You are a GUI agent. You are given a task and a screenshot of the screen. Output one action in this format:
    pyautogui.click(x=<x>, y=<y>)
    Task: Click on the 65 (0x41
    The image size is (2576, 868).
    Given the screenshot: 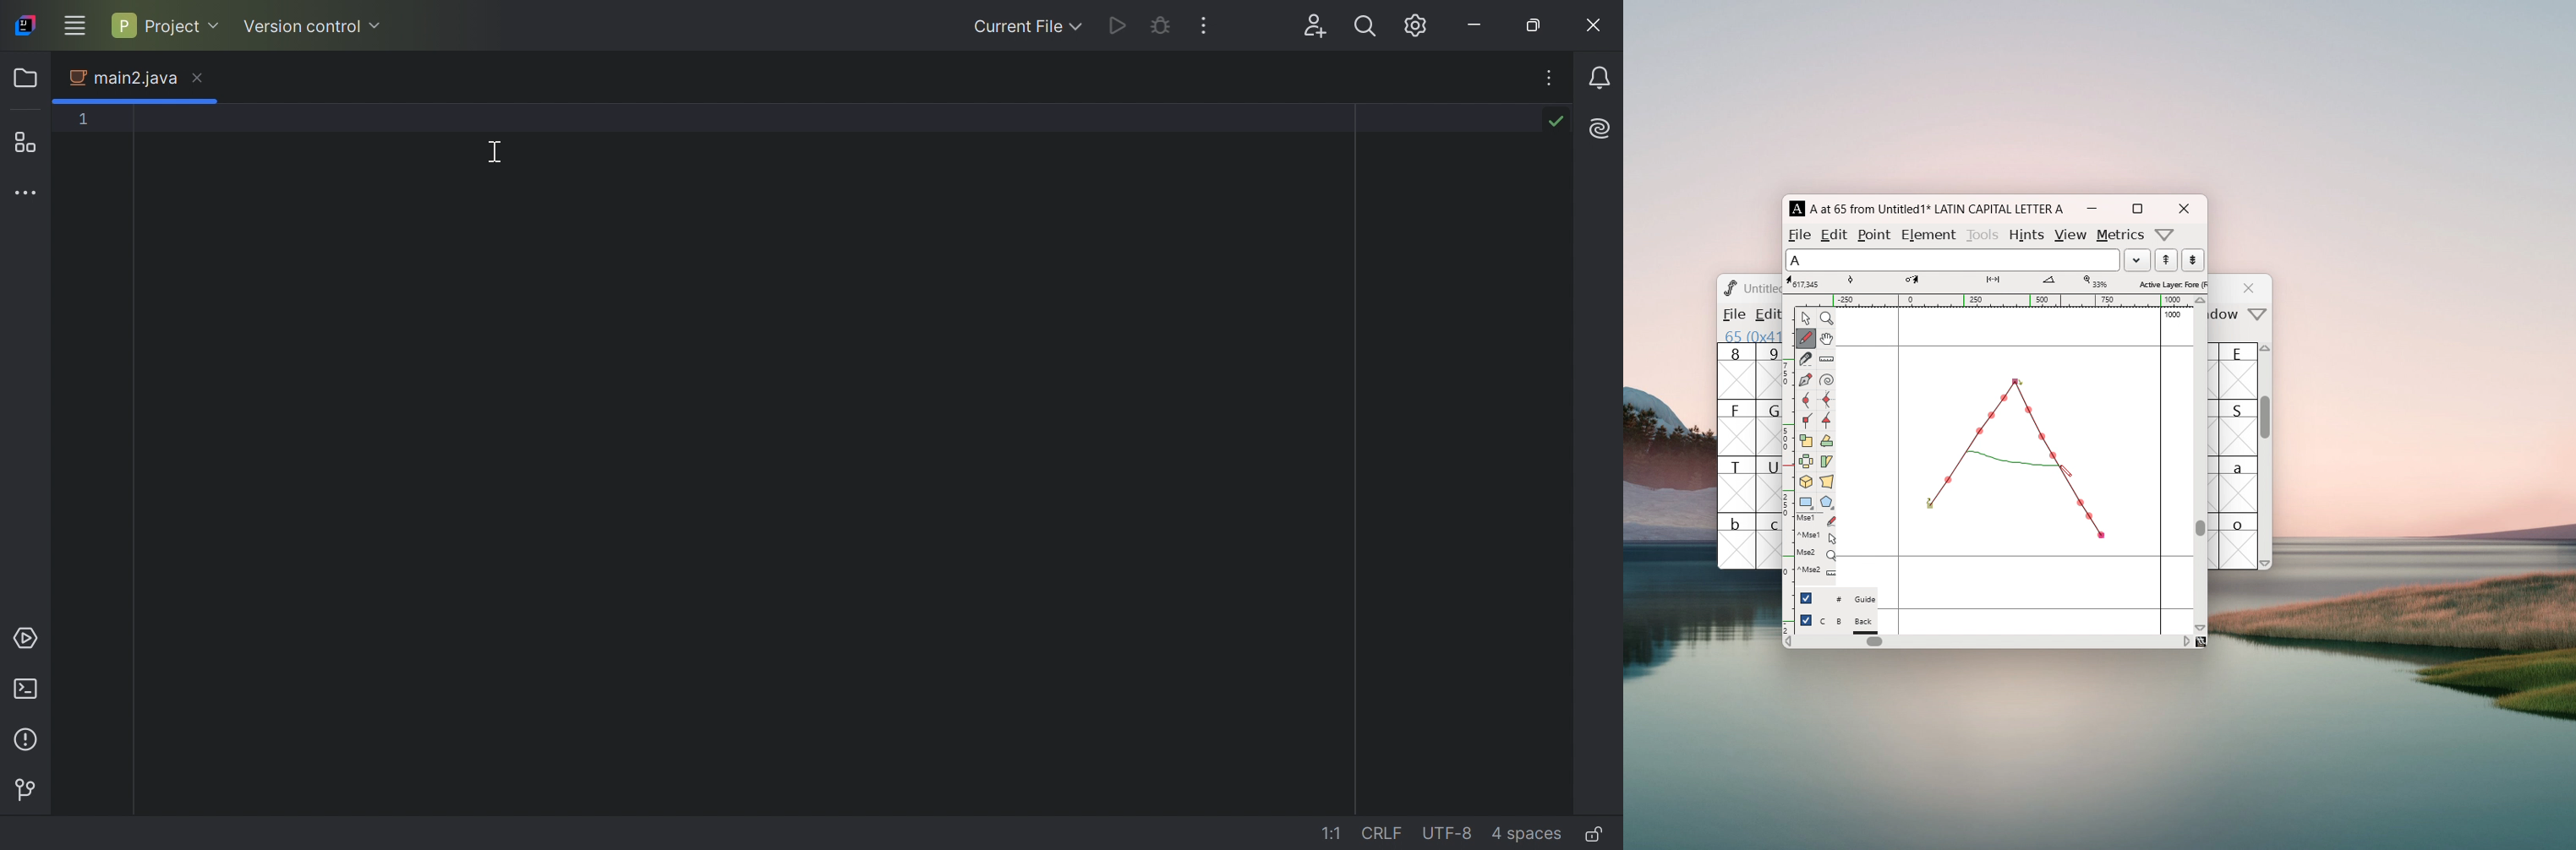 What is the action you would take?
    pyautogui.click(x=1749, y=335)
    